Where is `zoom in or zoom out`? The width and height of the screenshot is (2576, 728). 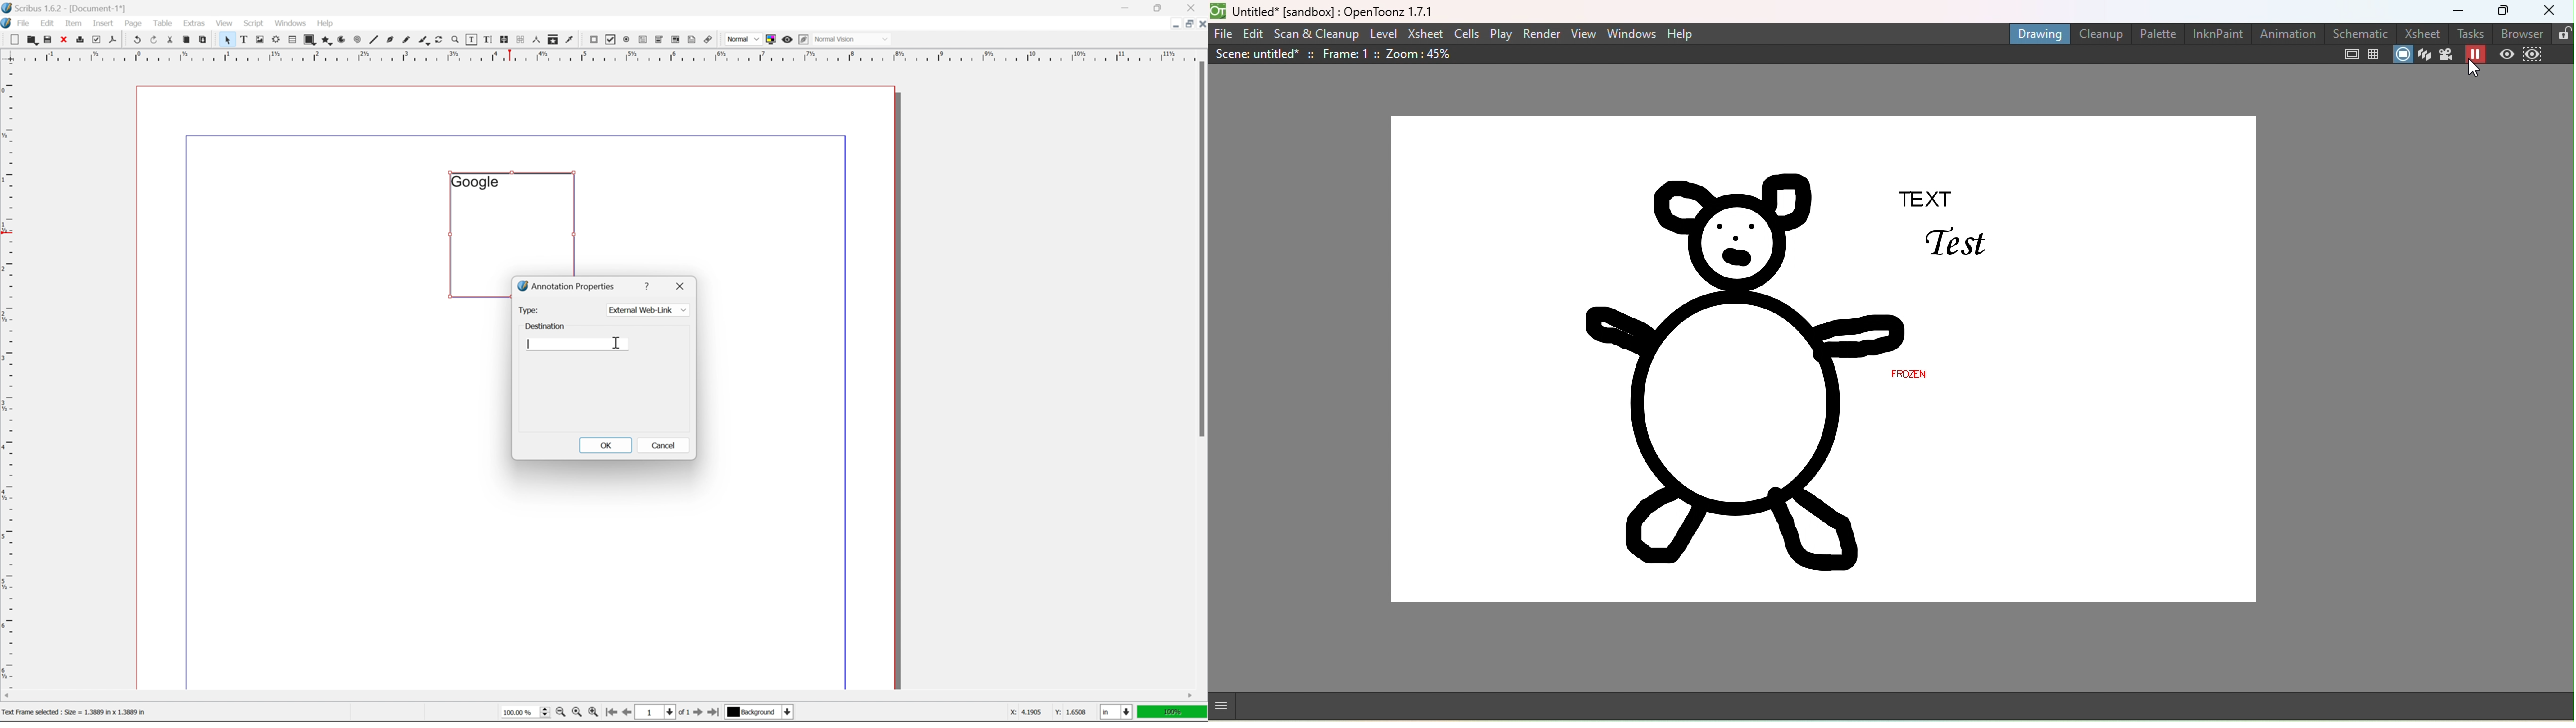
zoom in or zoom out is located at coordinates (456, 41).